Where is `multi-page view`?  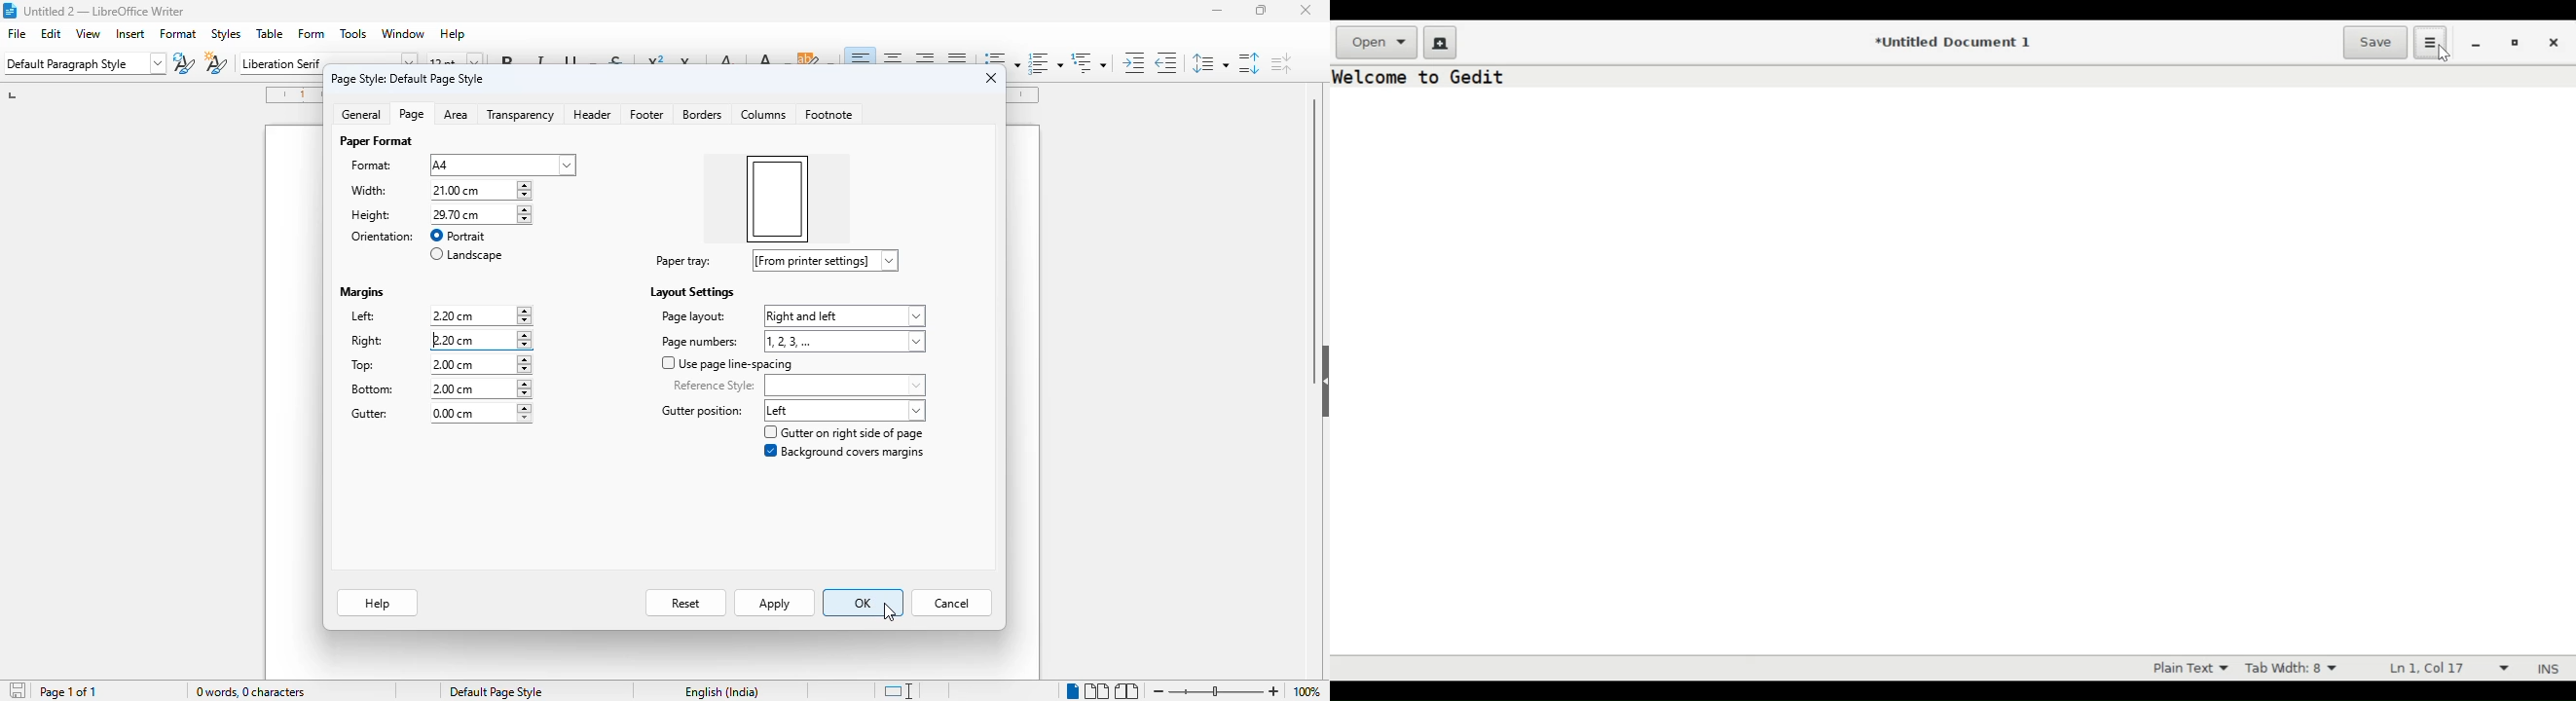
multi-page view is located at coordinates (1096, 690).